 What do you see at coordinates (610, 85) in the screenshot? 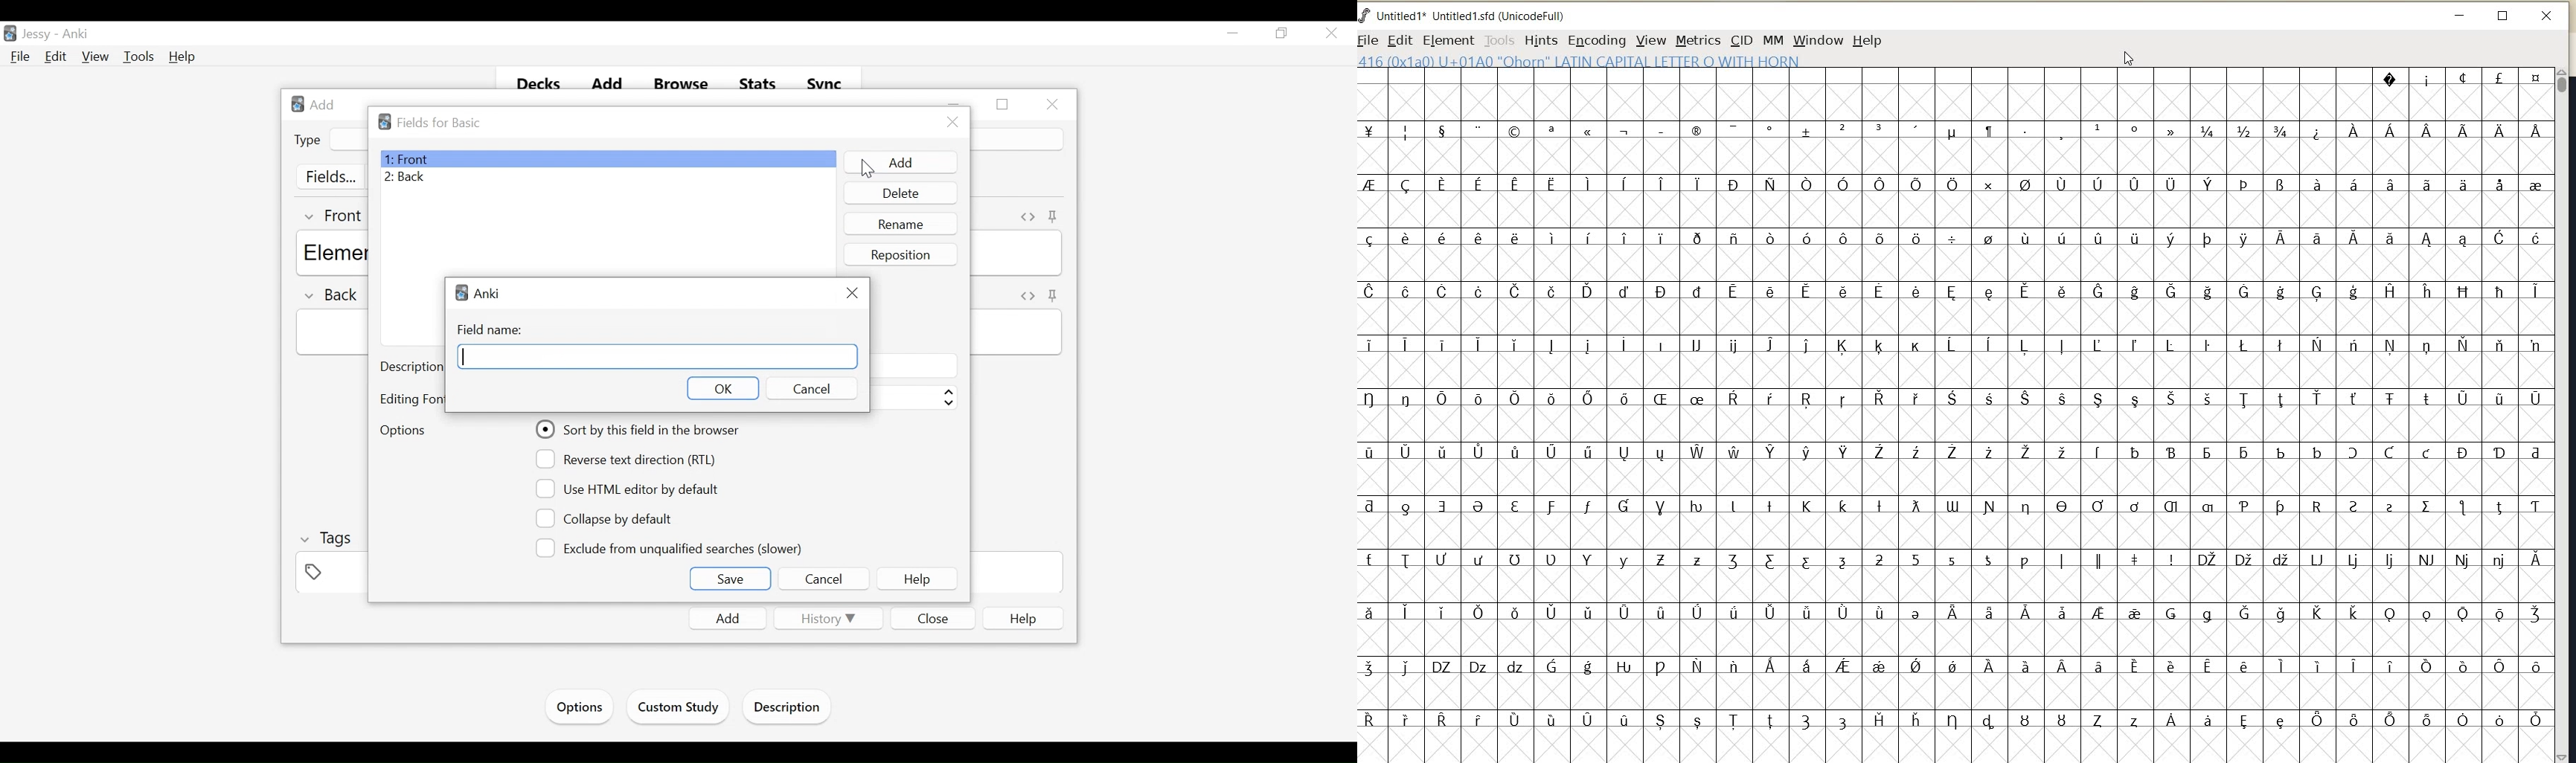
I see `Add` at bounding box center [610, 85].